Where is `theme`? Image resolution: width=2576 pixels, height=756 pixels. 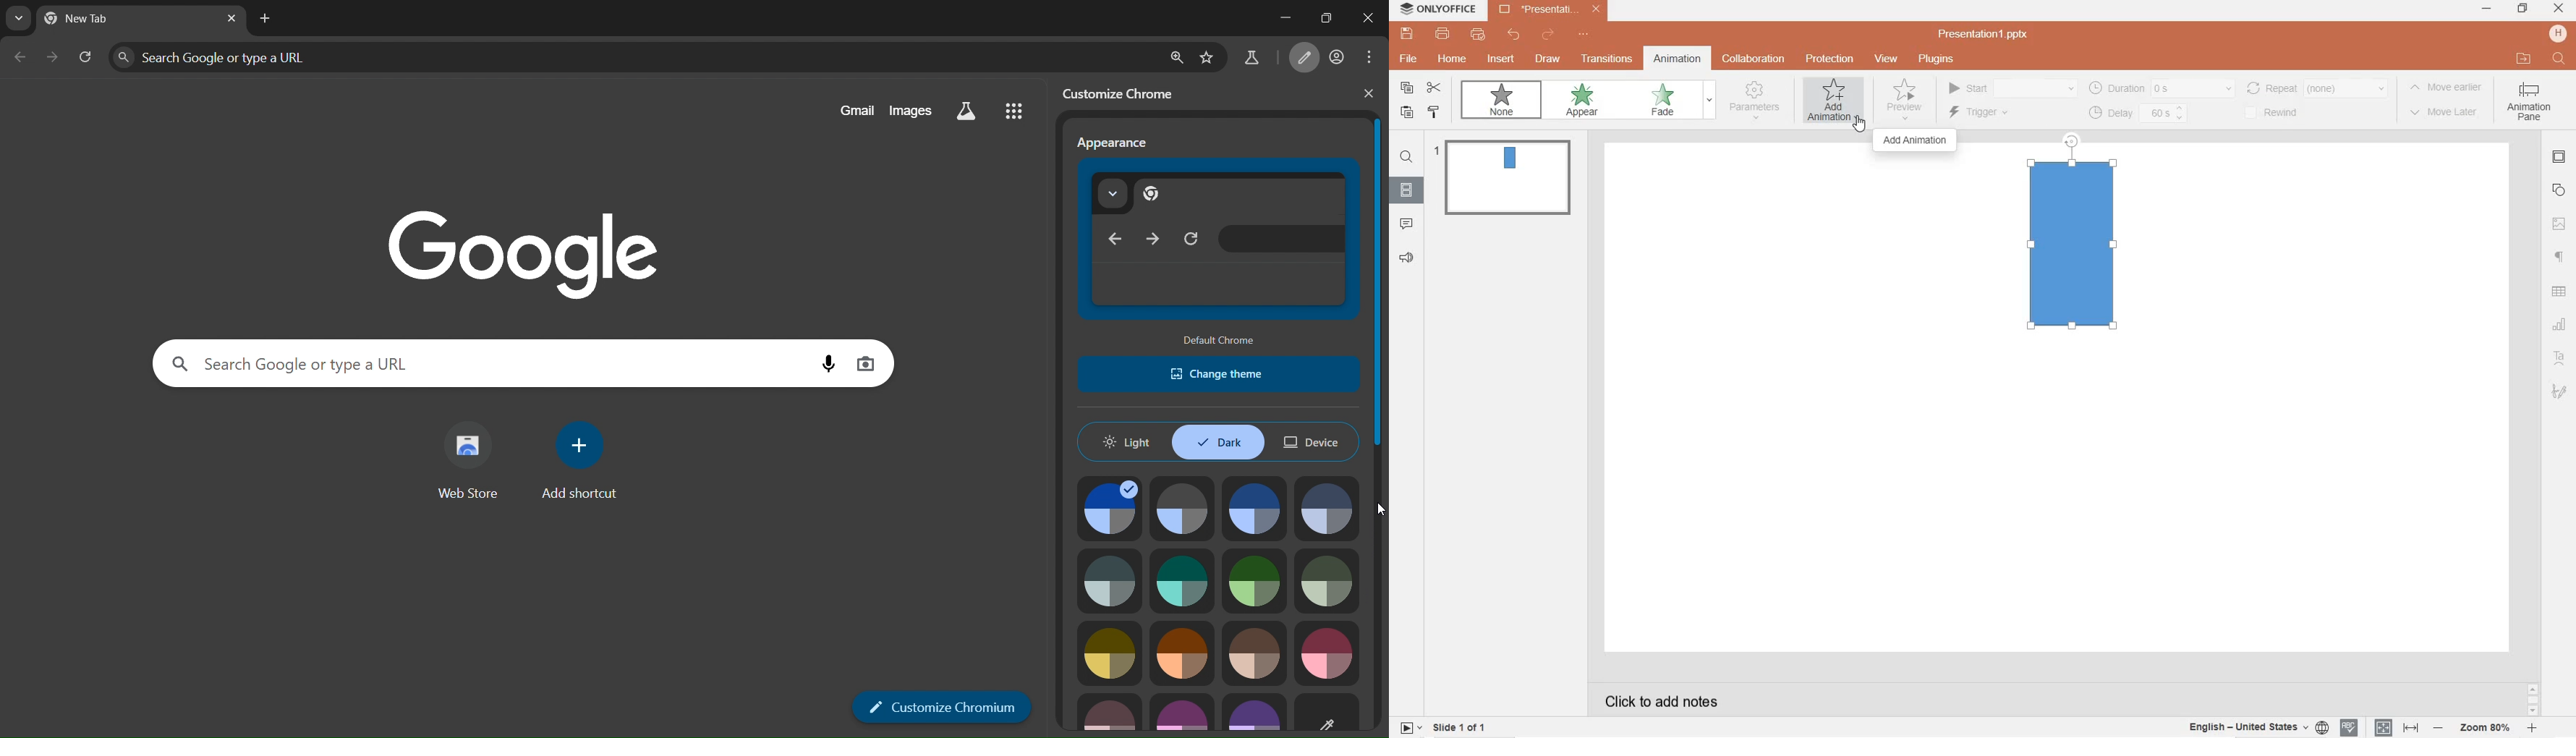 theme is located at coordinates (1112, 580).